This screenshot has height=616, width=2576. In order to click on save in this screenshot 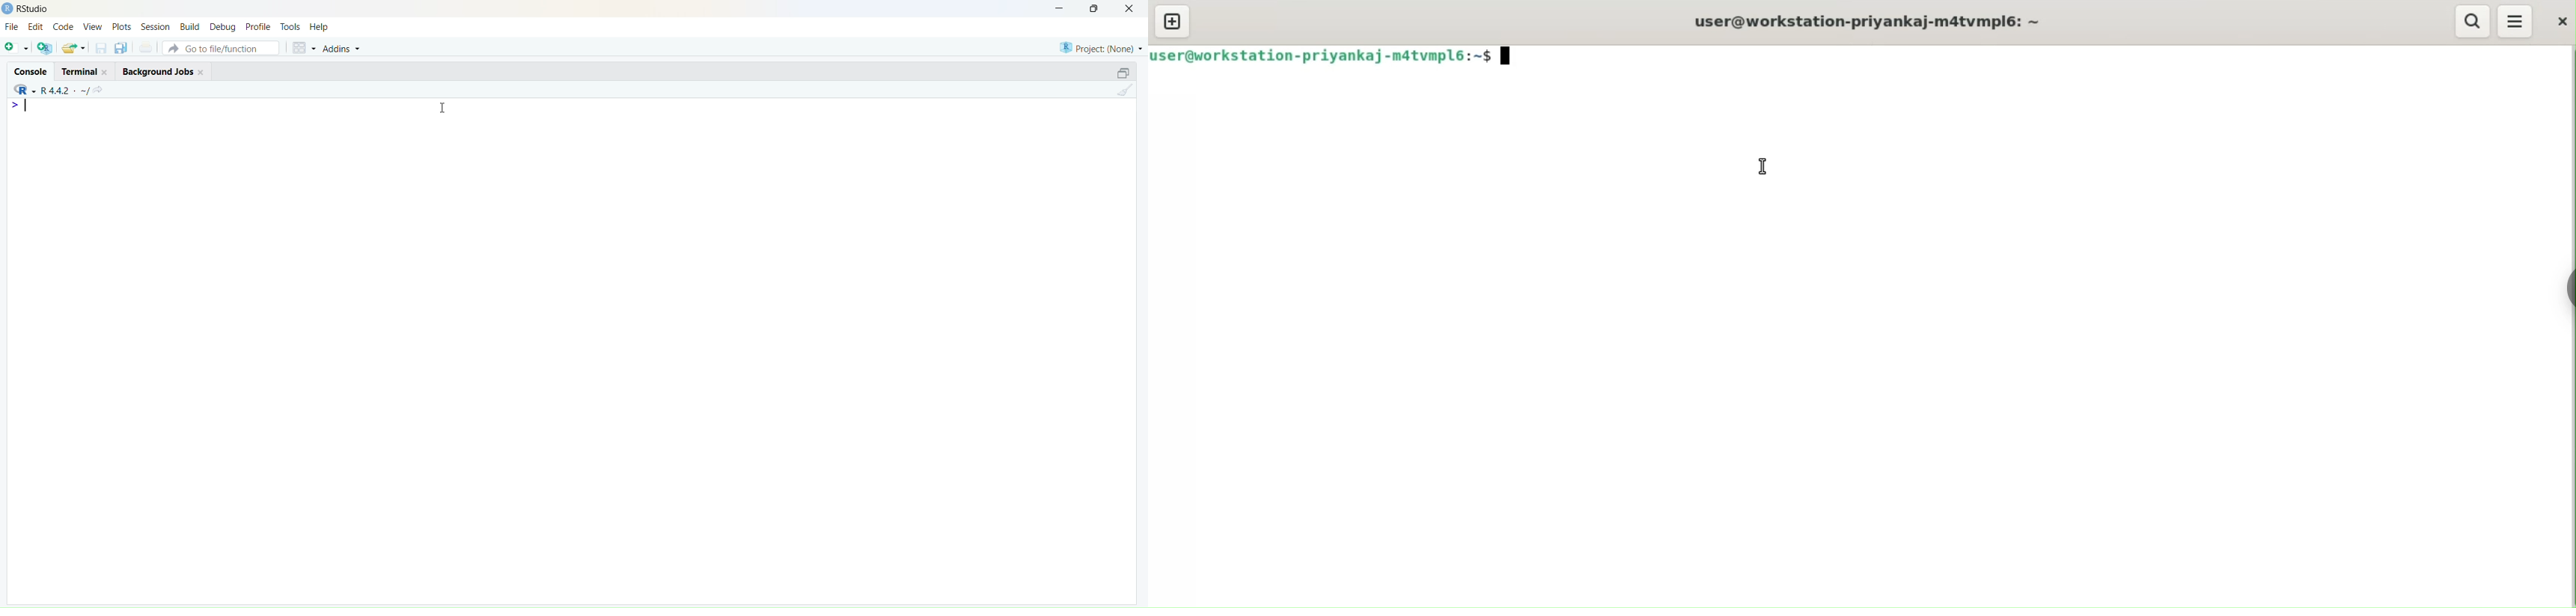, I will do `click(102, 48)`.